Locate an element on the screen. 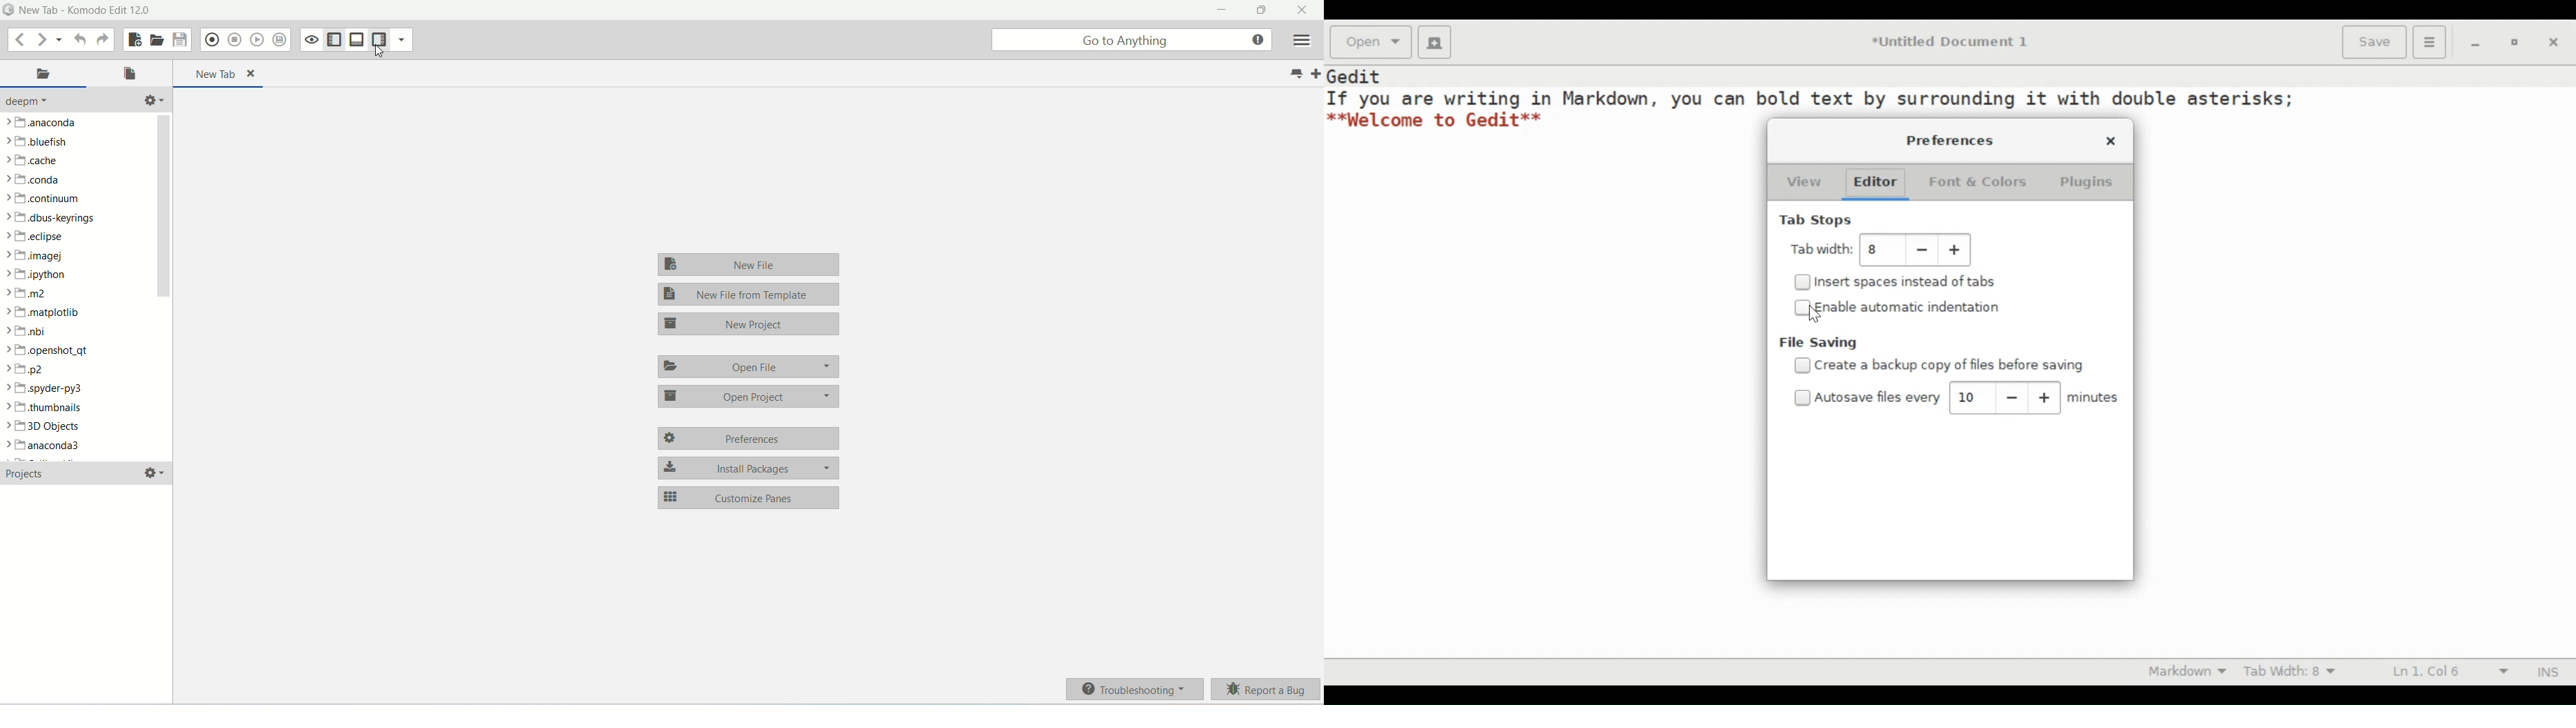 Image resolution: width=2576 pixels, height=728 pixels. close is located at coordinates (2555, 44).